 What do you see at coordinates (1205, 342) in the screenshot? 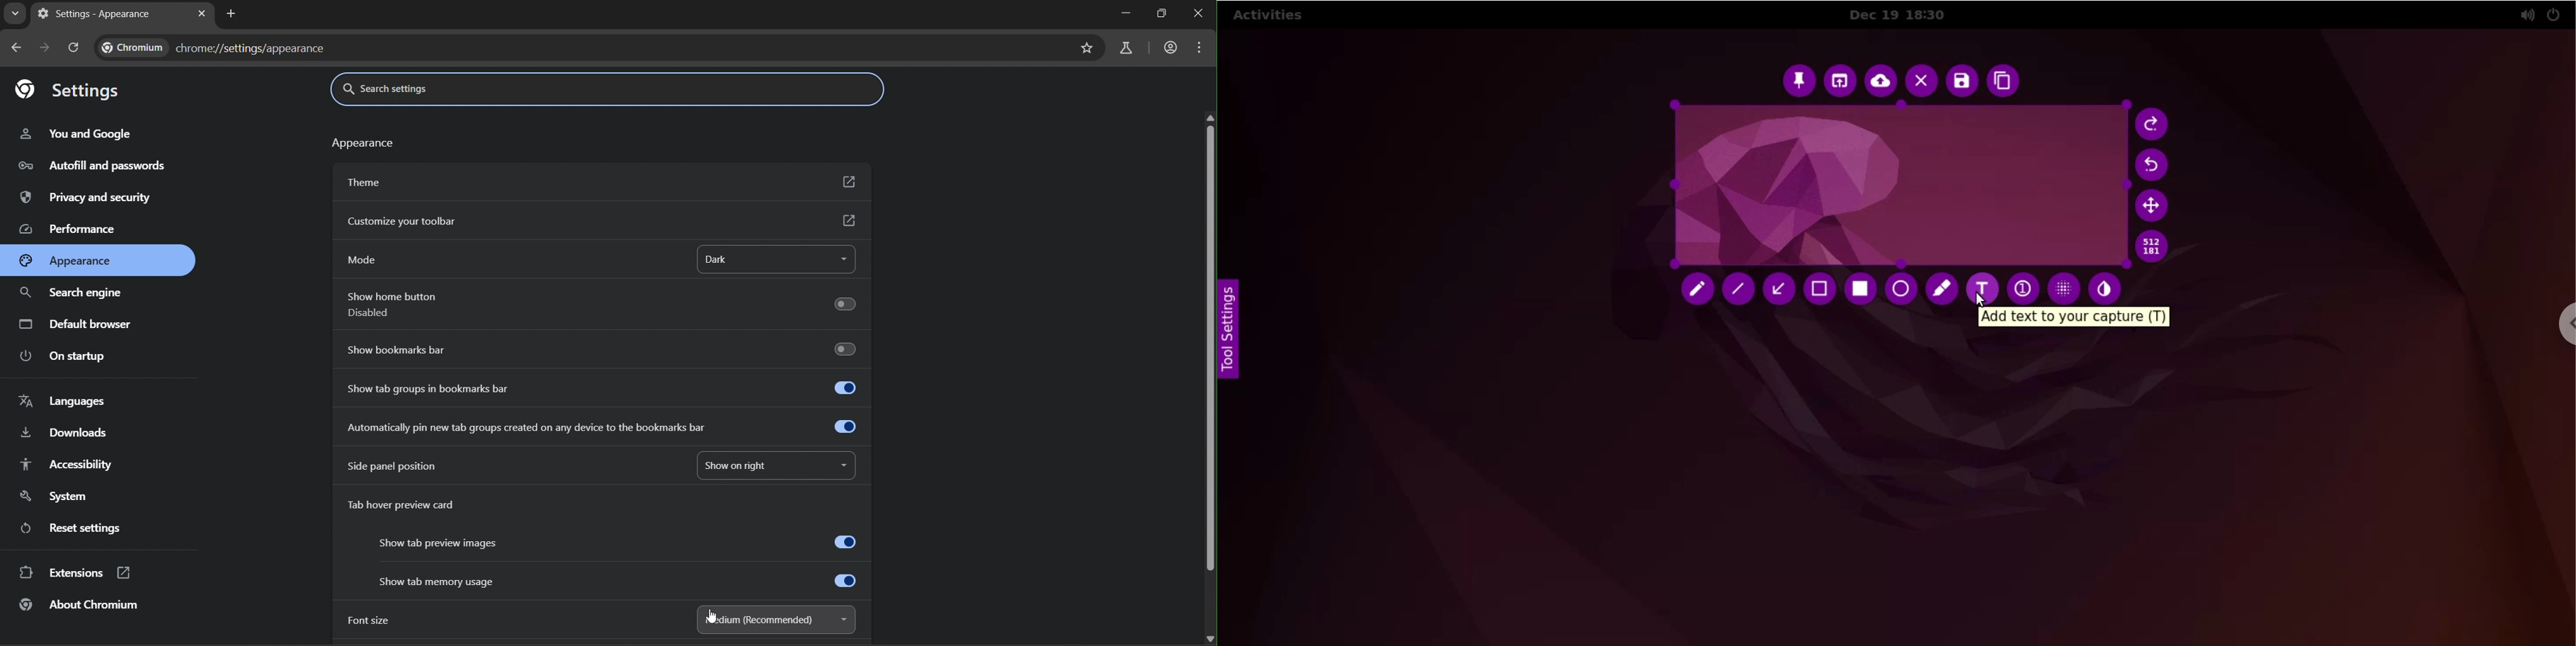
I see `scrollbar` at bounding box center [1205, 342].